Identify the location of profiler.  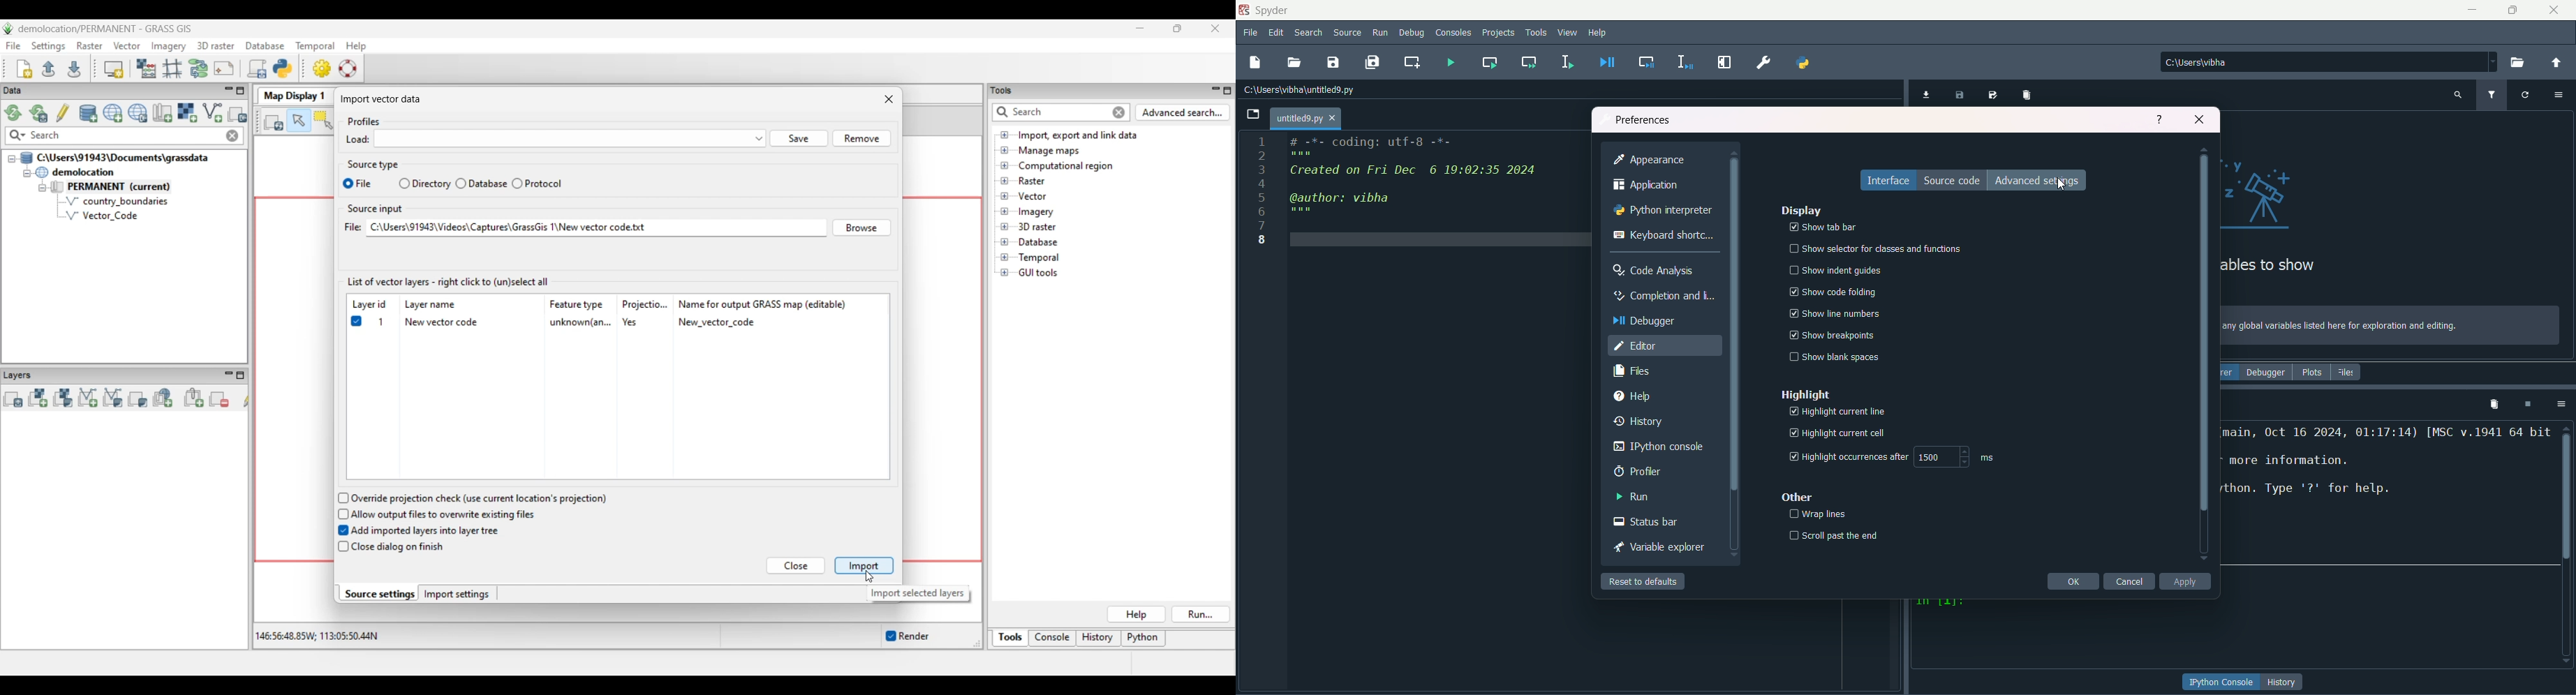
(1634, 472).